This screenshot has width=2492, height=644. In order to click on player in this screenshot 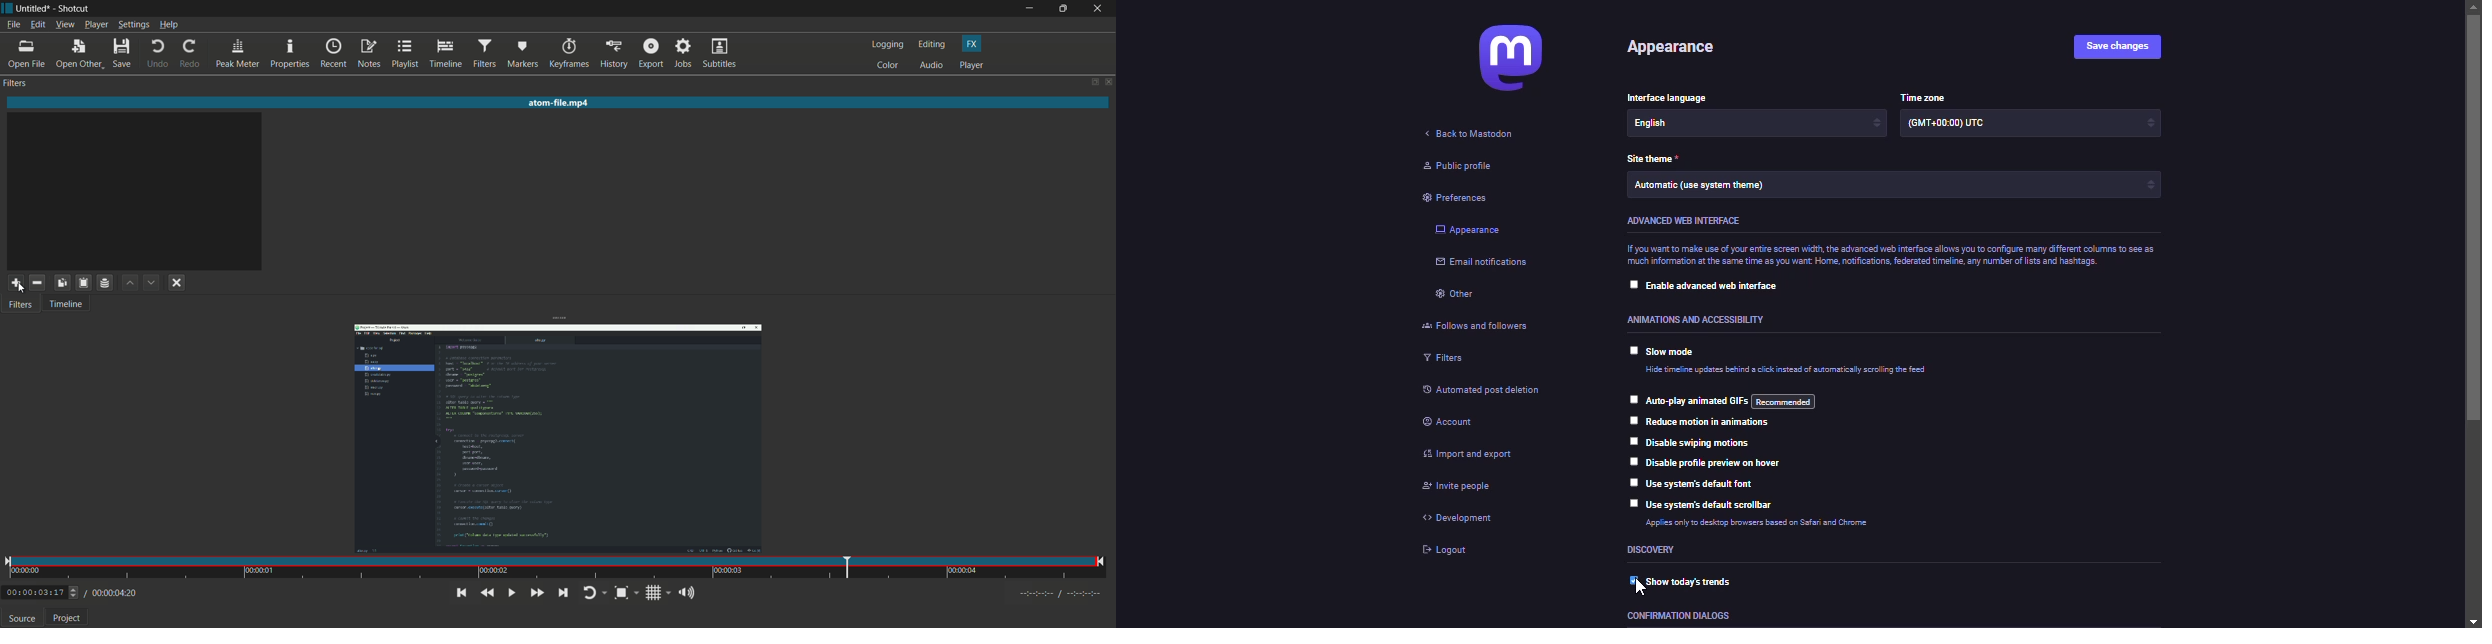, I will do `click(972, 65)`.